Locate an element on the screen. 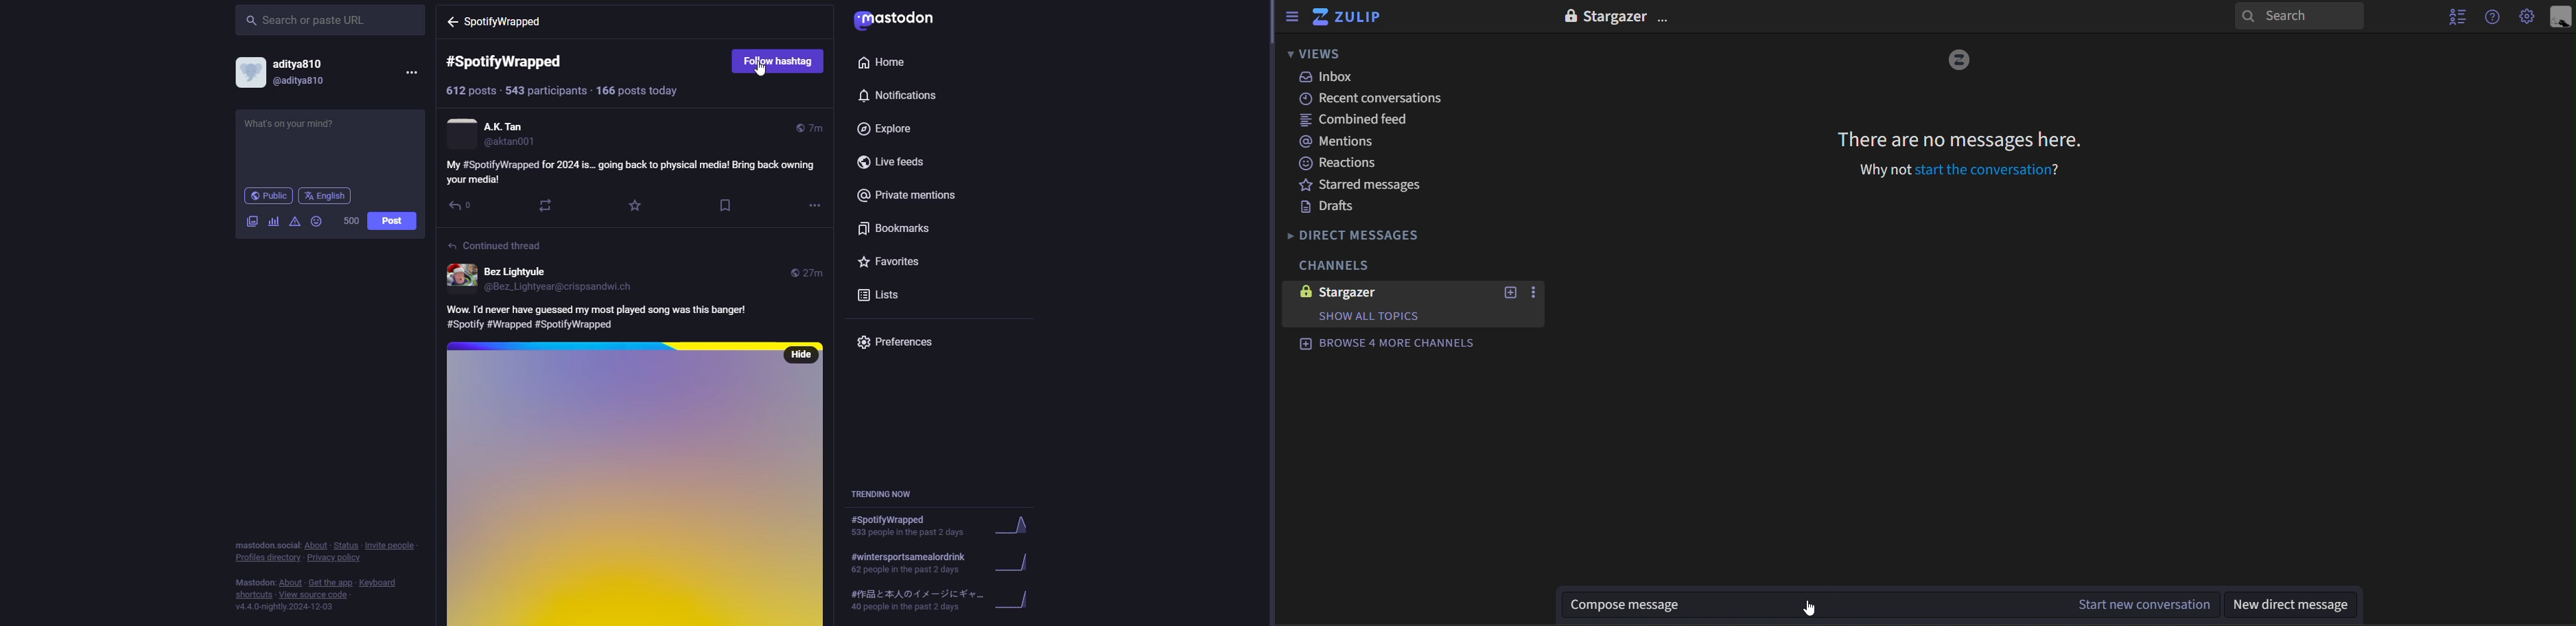  post is located at coordinates (635, 171).